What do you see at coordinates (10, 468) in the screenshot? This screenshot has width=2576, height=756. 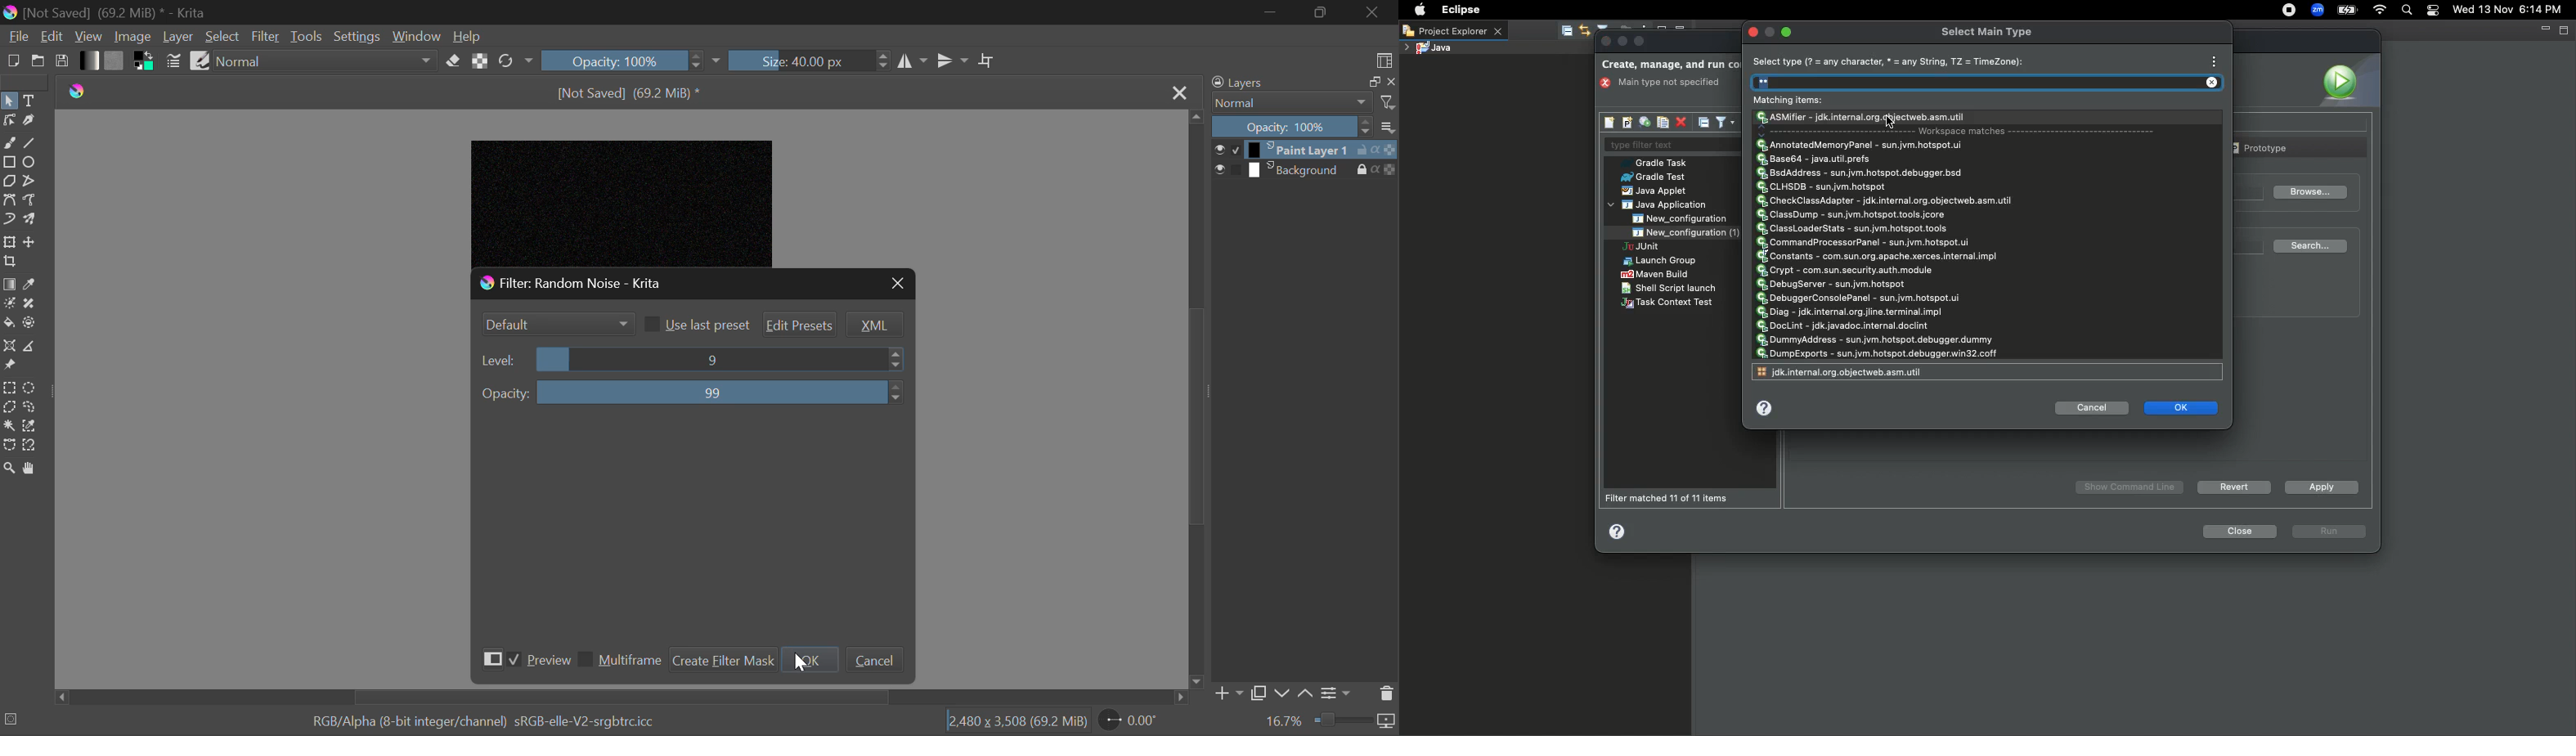 I see `Zoom` at bounding box center [10, 468].